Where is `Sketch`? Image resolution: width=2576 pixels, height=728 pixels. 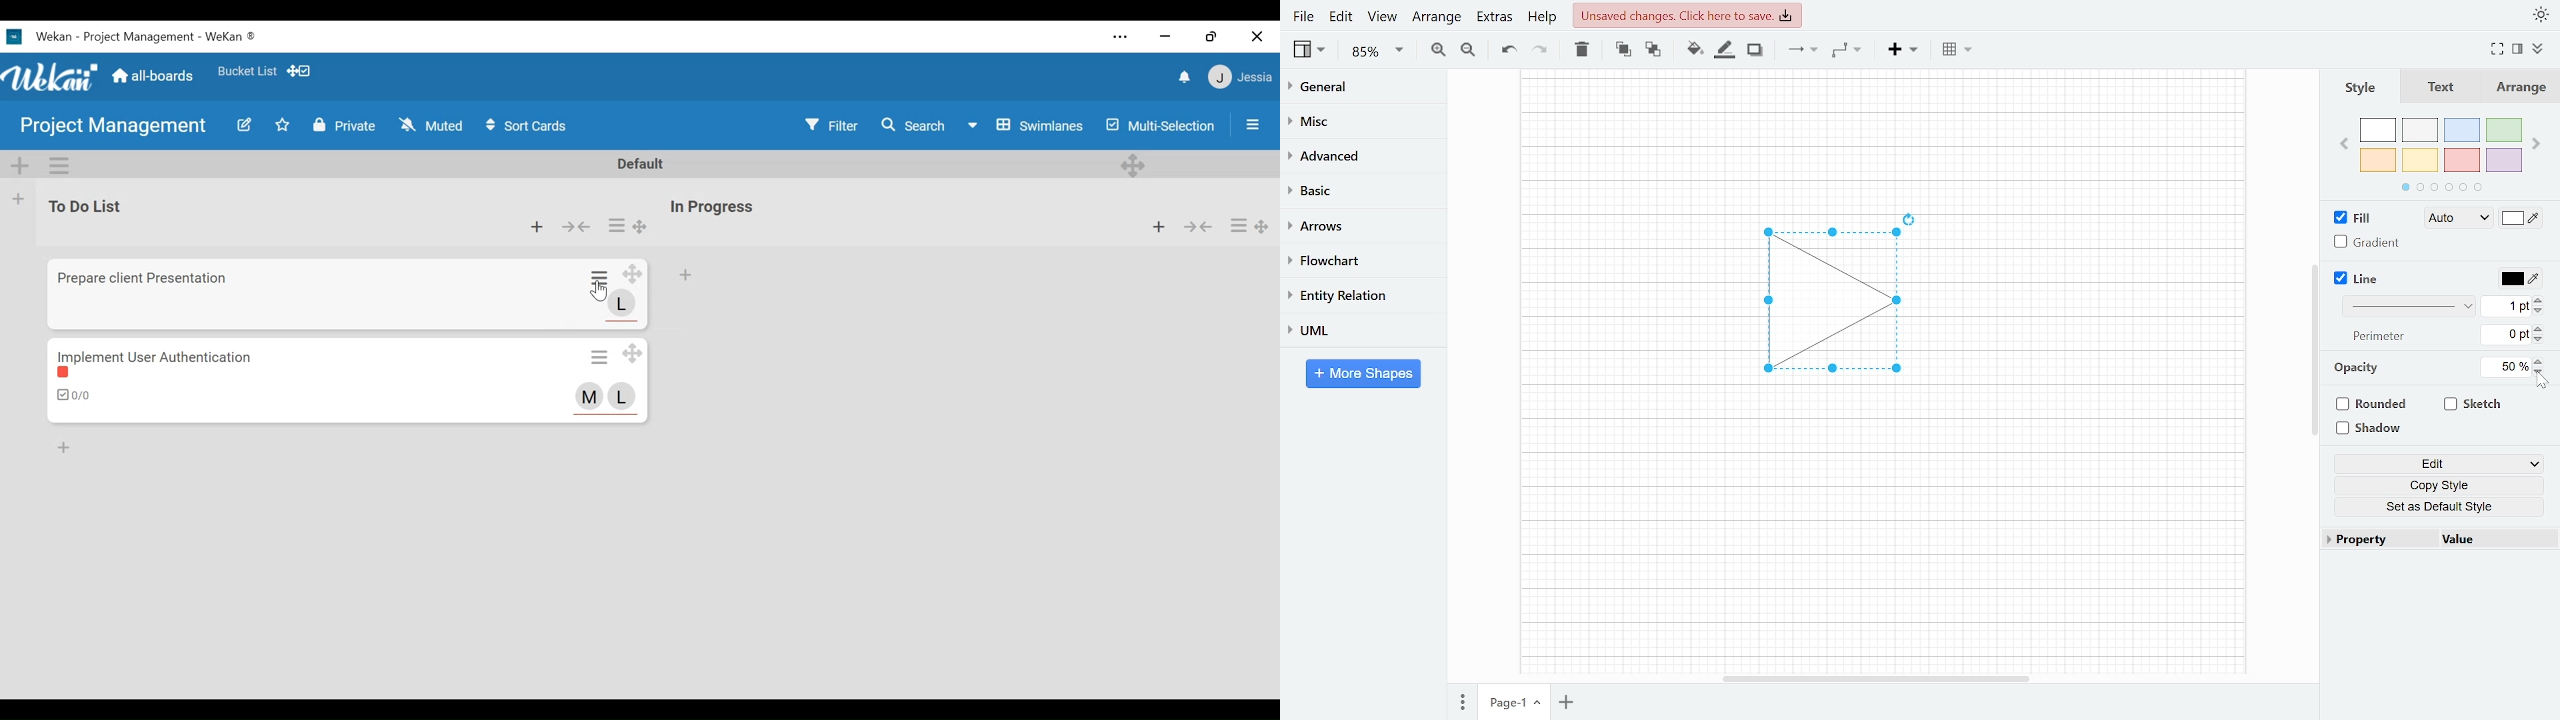
Sketch is located at coordinates (2474, 404).